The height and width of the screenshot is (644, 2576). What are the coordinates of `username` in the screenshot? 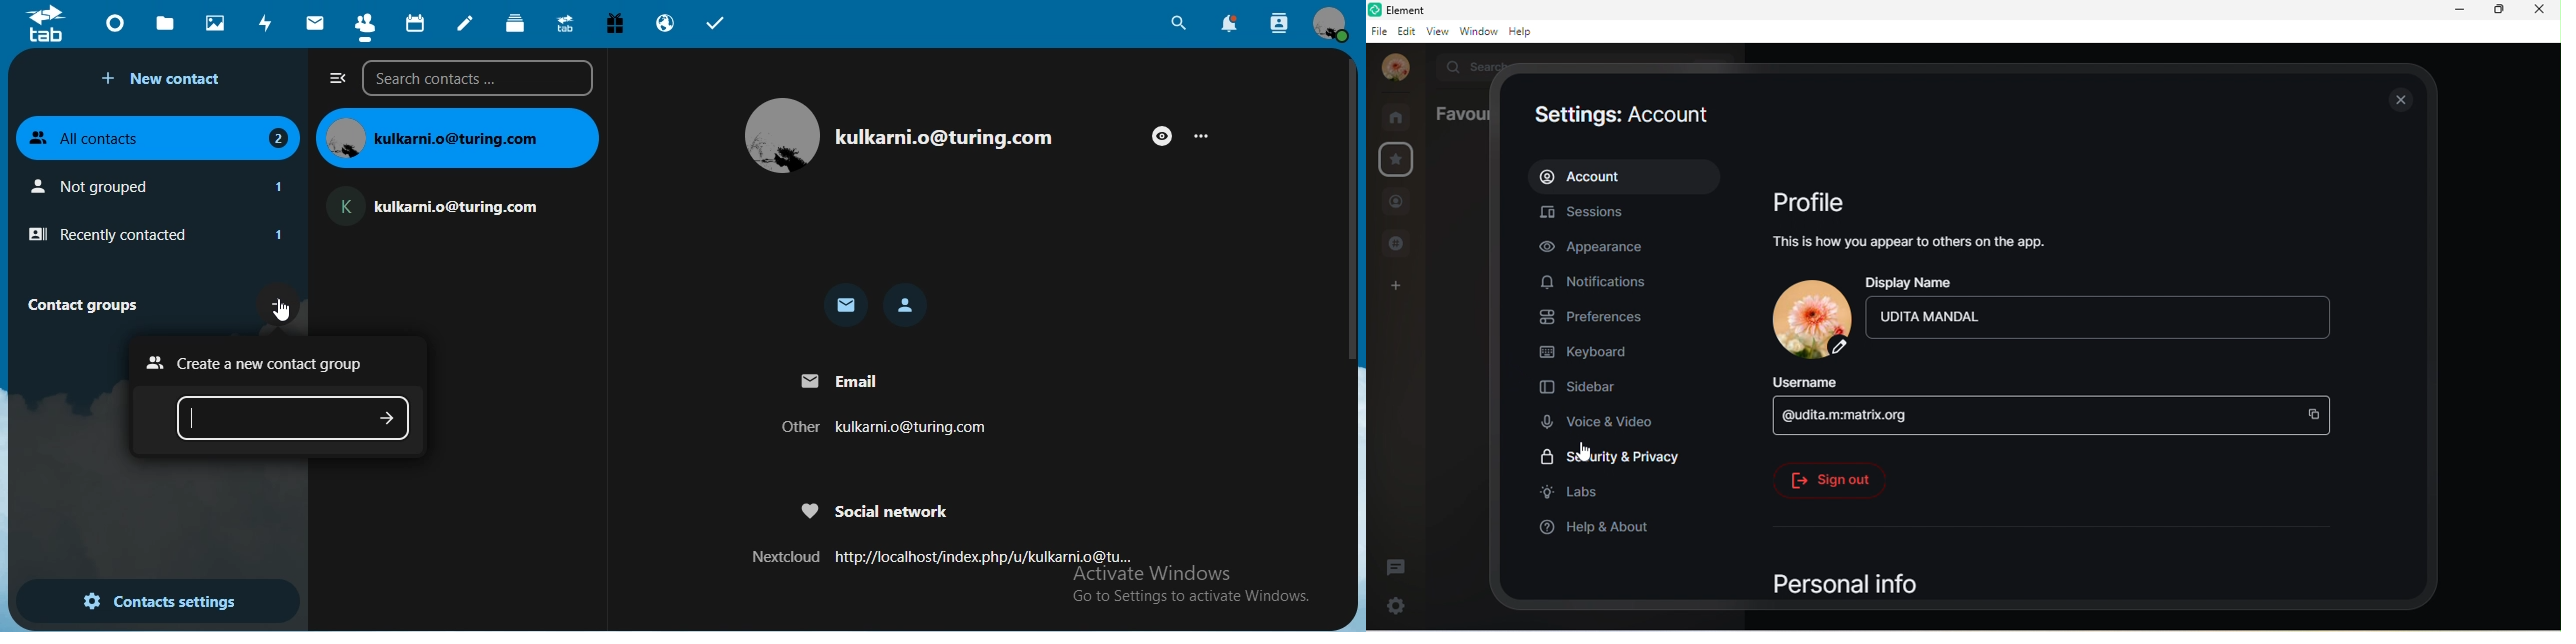 It's located at (1811, 382).